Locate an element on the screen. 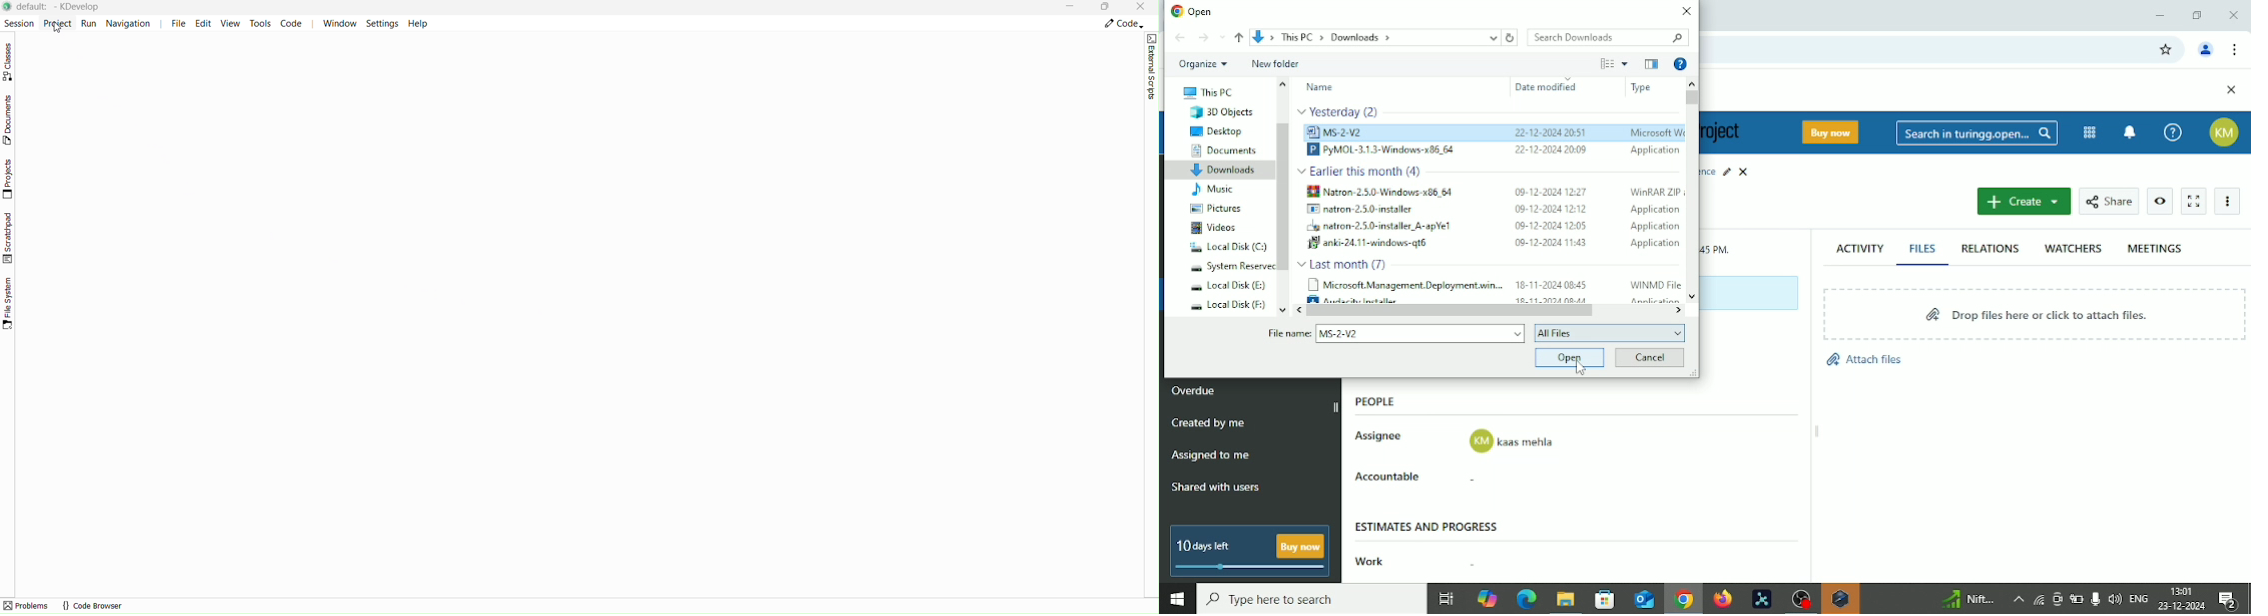 The height and width of the screenshot is (616, 2268). Sensex is located at coordinates (1966, 599).